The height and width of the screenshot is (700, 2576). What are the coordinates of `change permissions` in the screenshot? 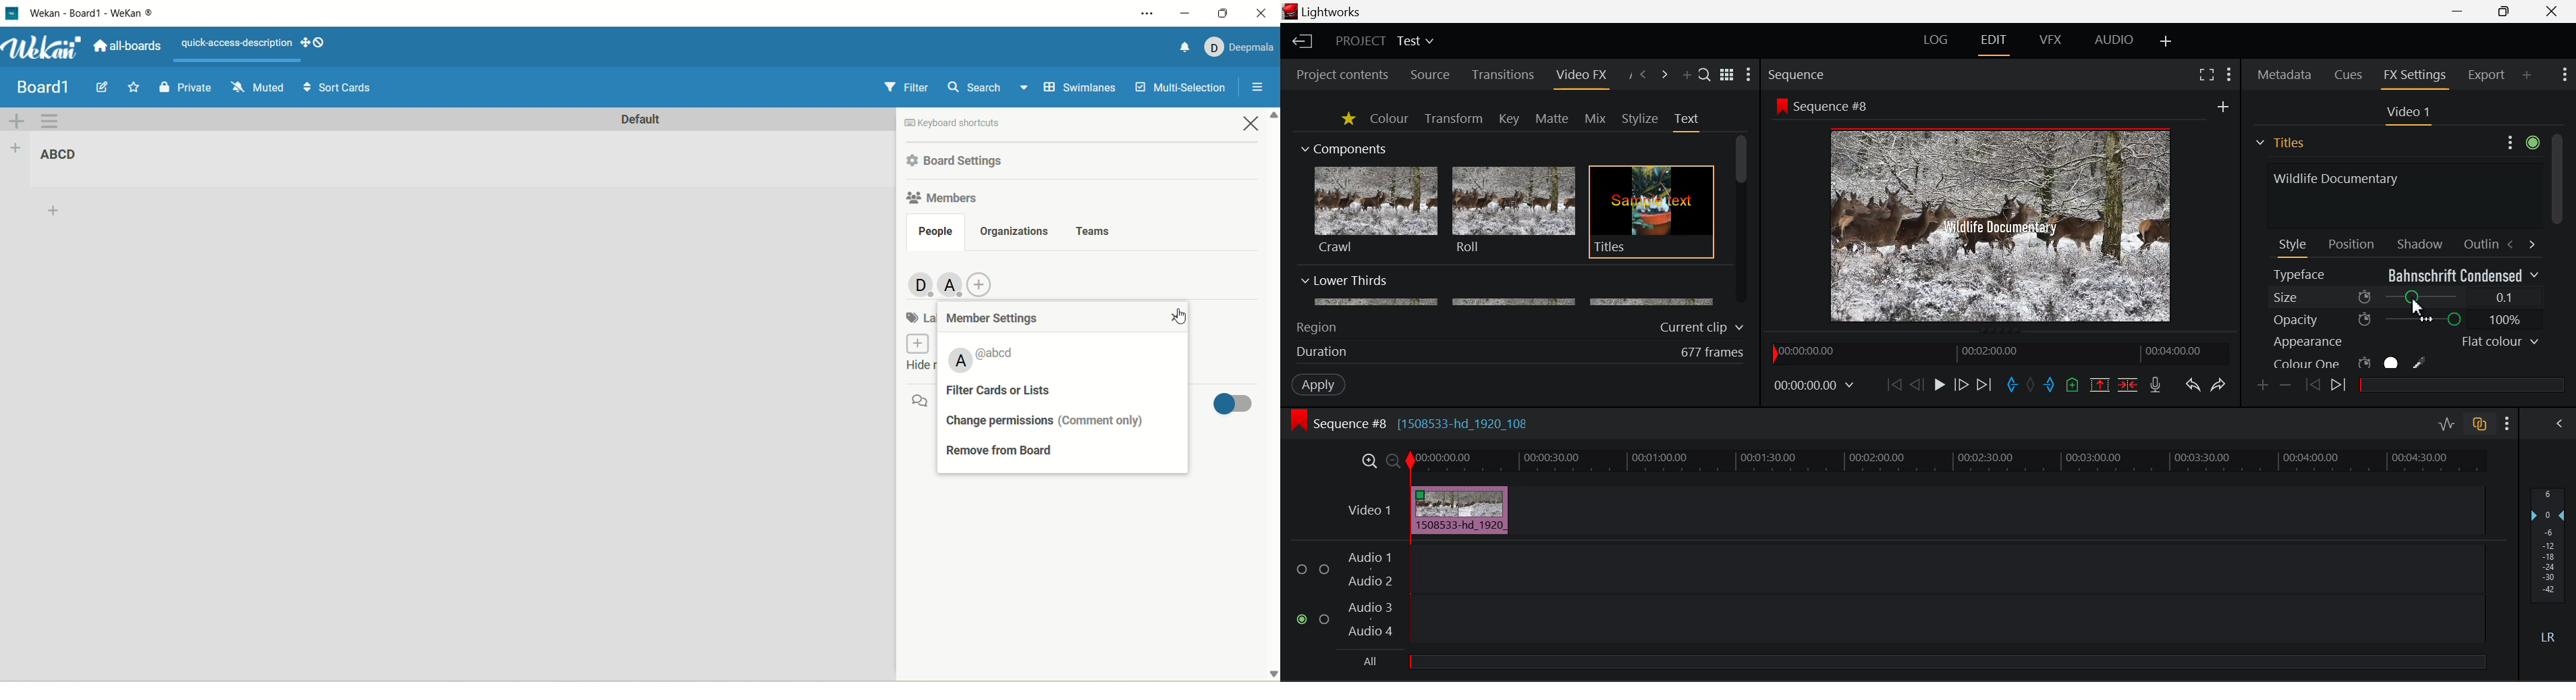 It's located at (998, 420).